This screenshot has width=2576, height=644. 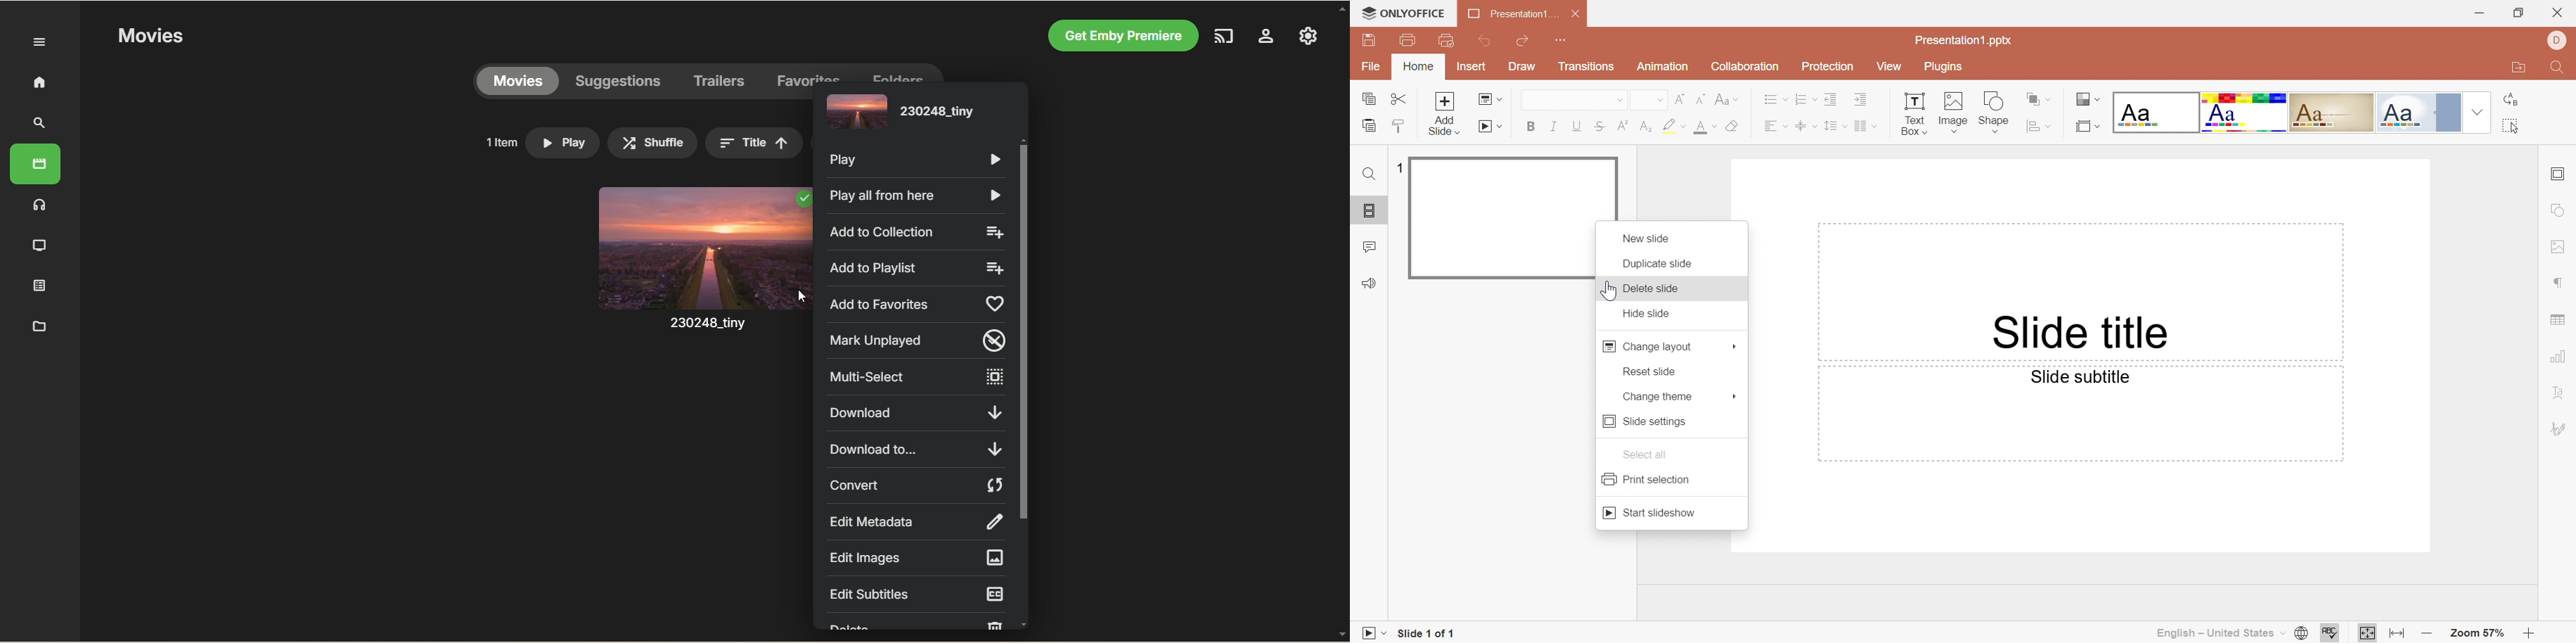 What do you see at coordinates (1371, 212) in the screenshot?
I see `Slides` at bounding box center [1371, 212].